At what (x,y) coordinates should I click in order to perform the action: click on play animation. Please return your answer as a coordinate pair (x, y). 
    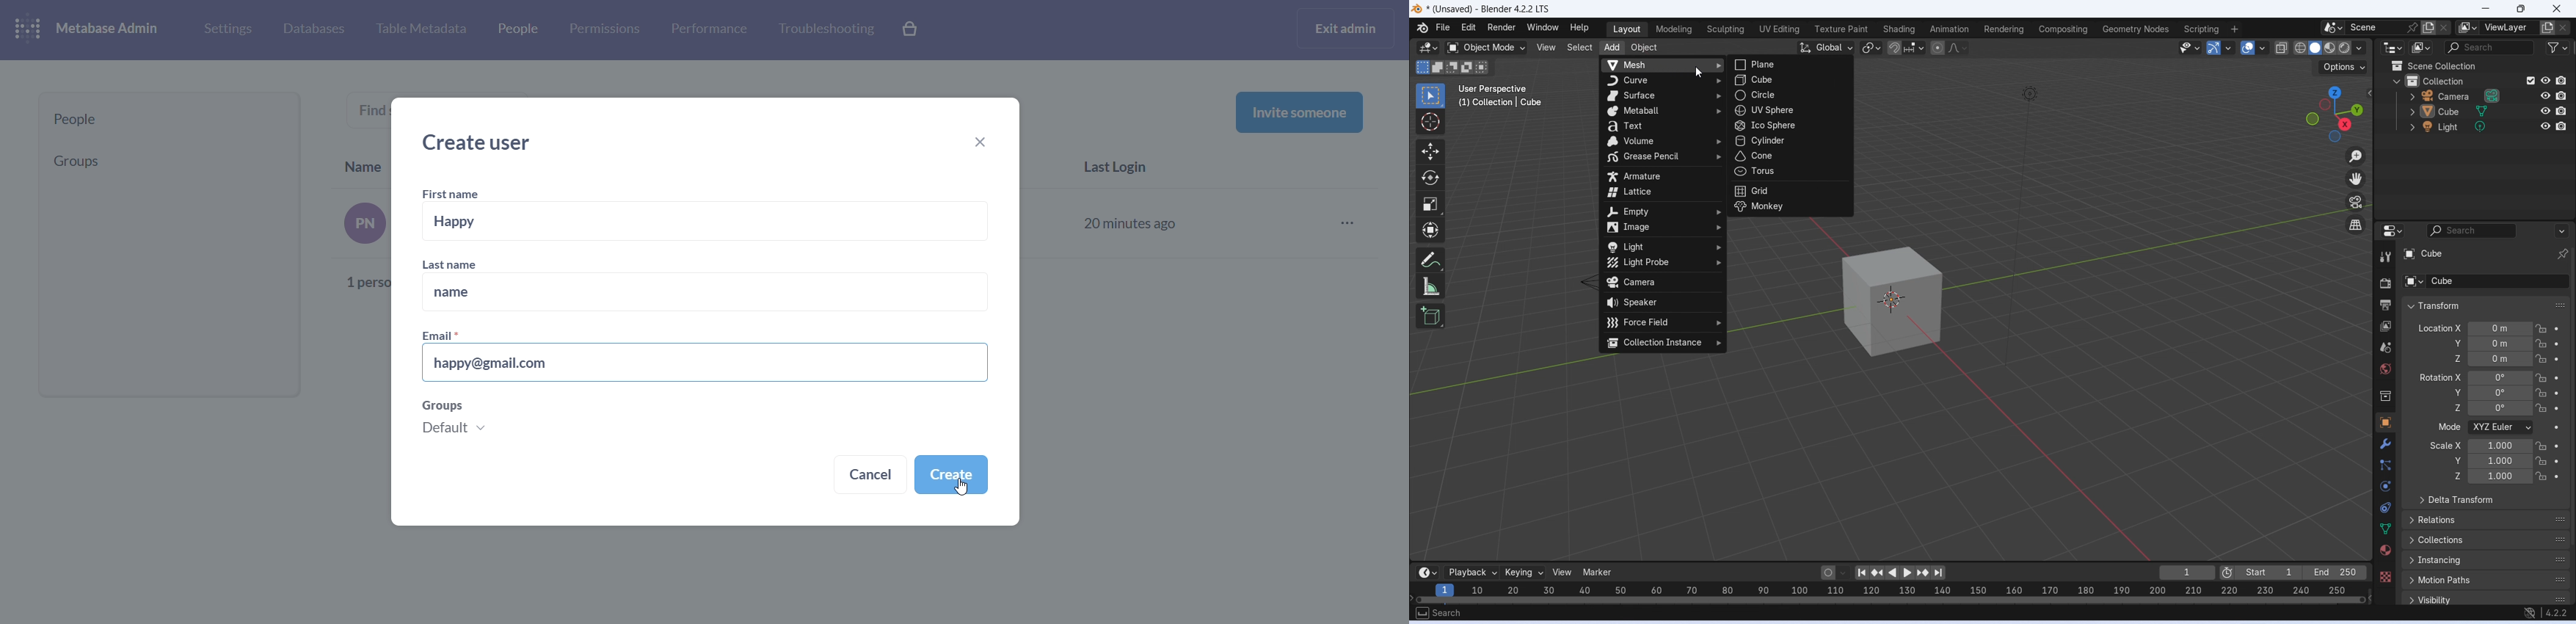
    Looking at the image, I should click on (1893, 574).